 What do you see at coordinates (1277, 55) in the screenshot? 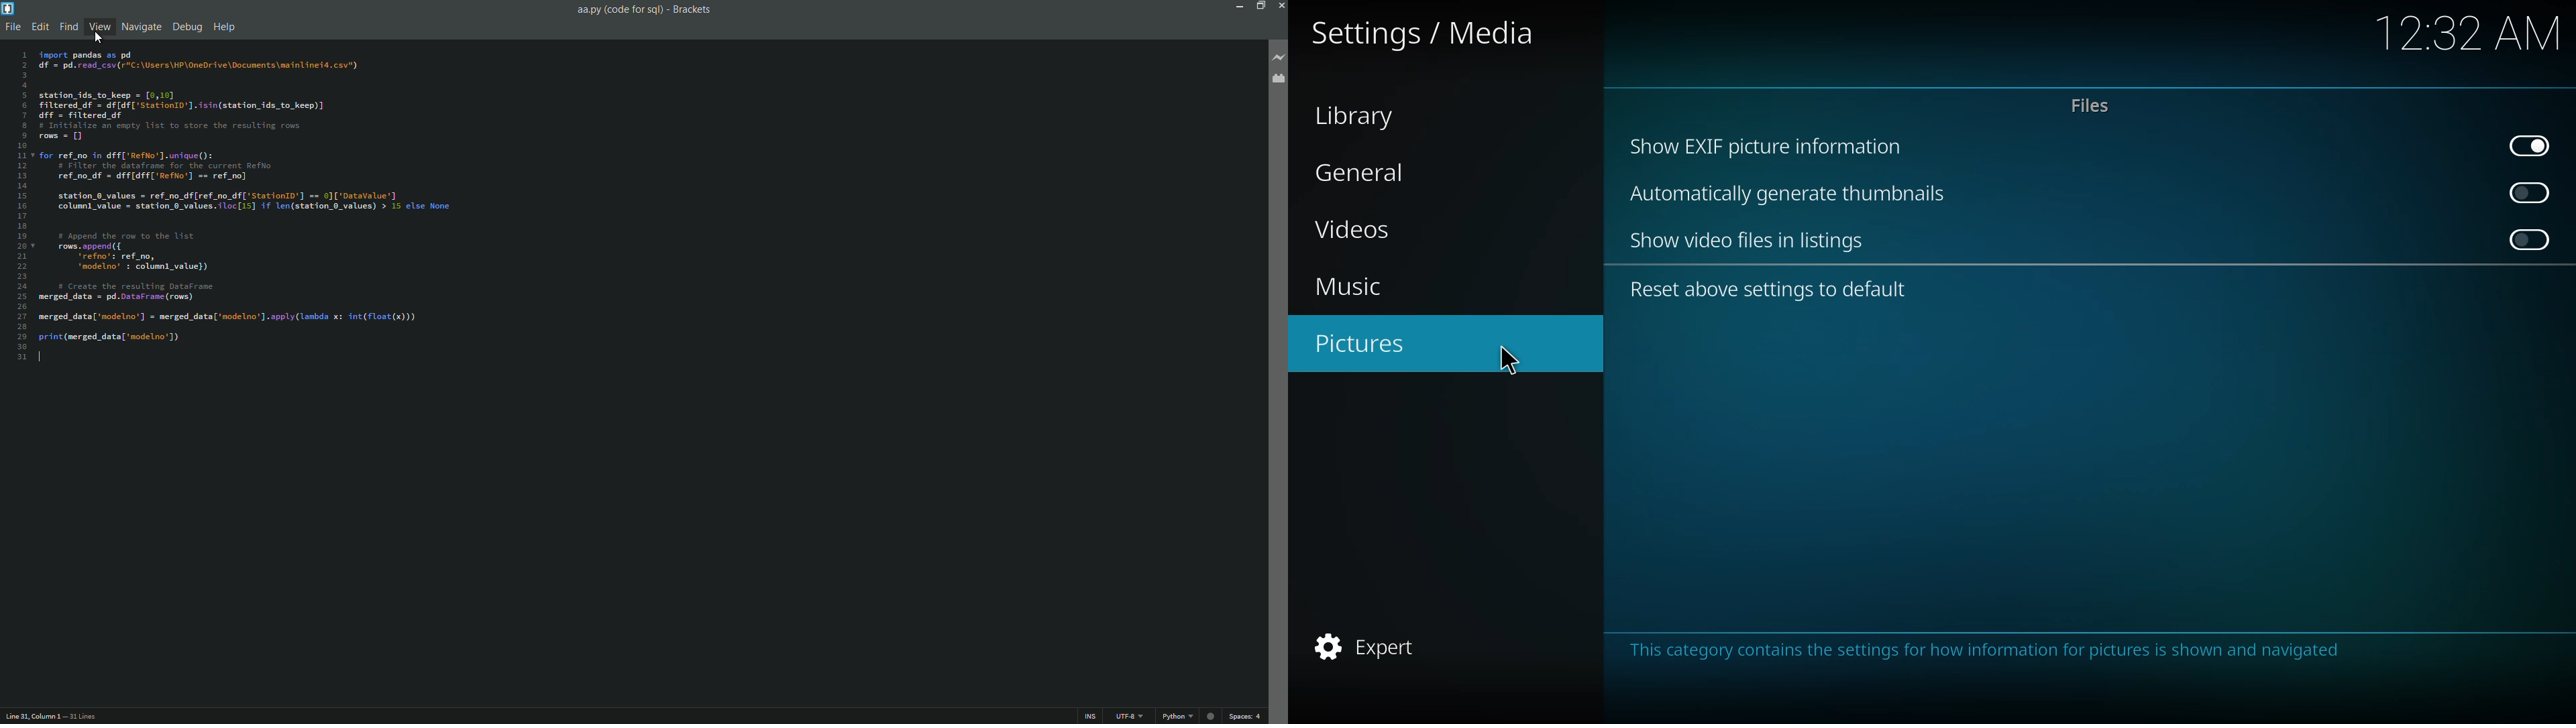
I see `live preview` at bounding box center [1277, 55].